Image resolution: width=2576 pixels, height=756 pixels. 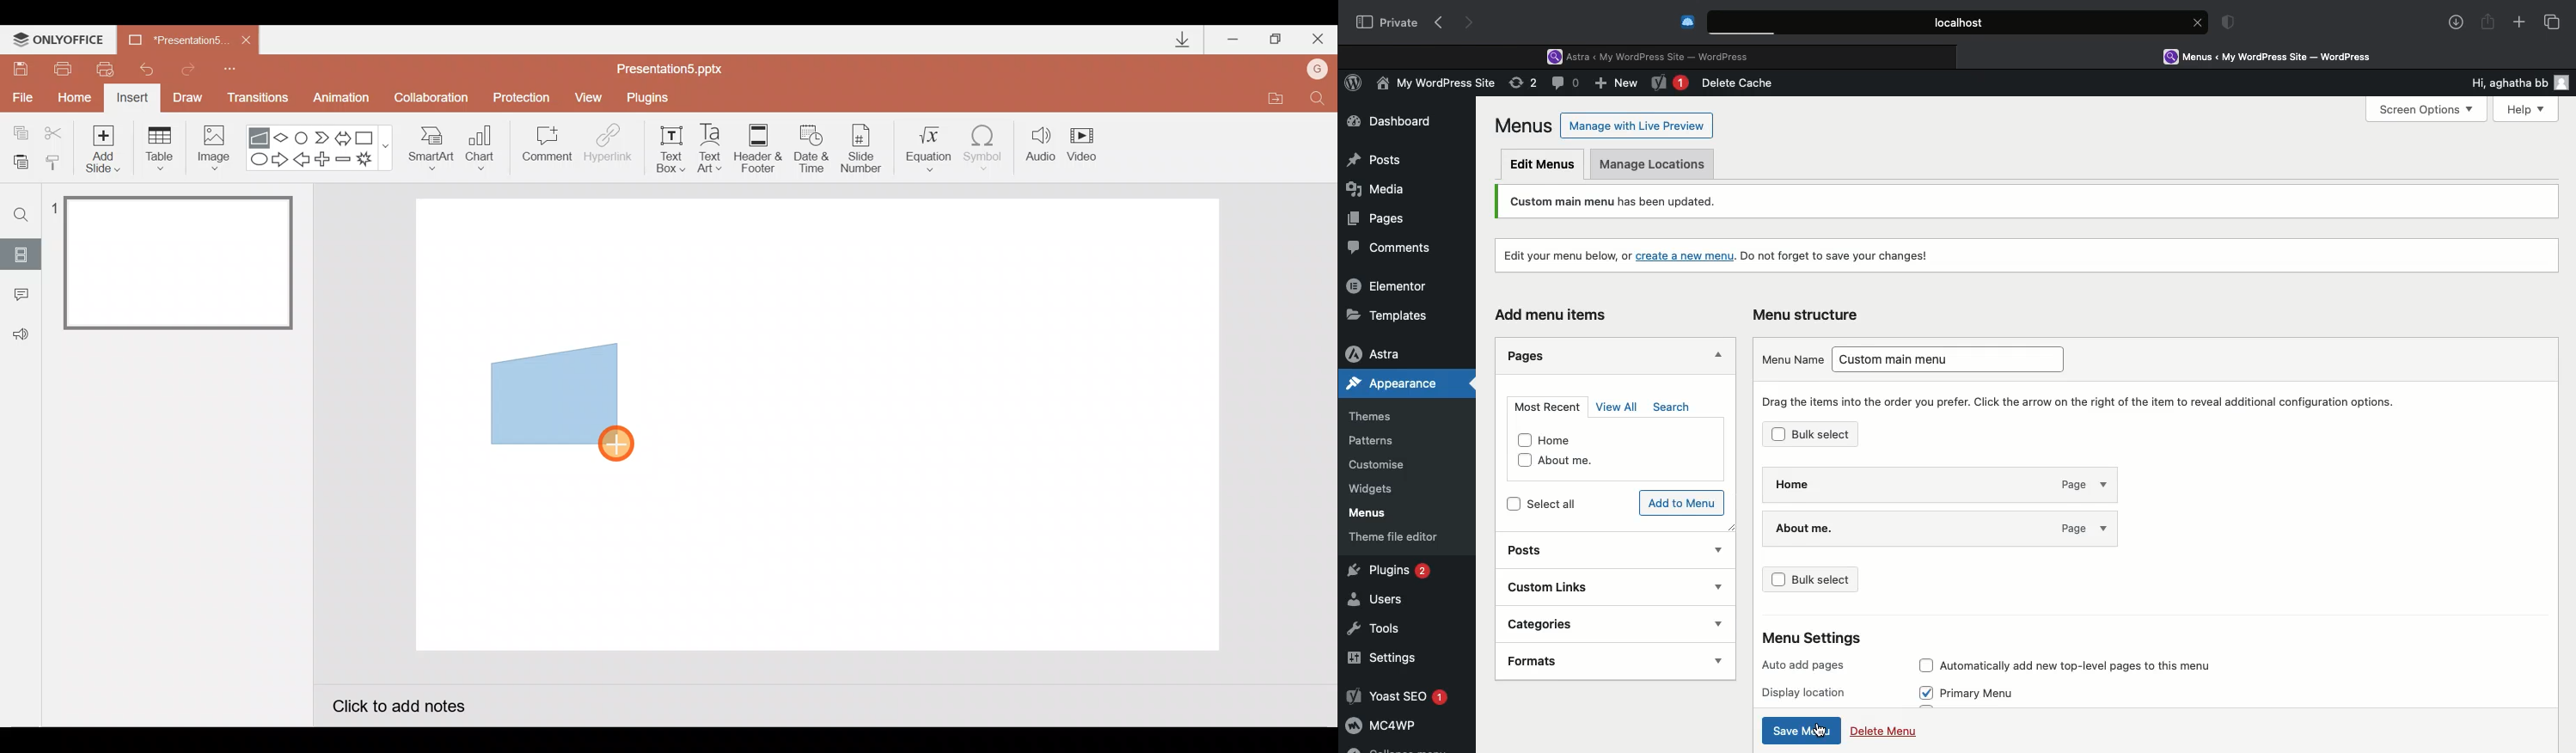 What do you see at coordinates (283, 137) in the screenshot?
I see `Flow chart-decision` at bounding box center [283, 137].